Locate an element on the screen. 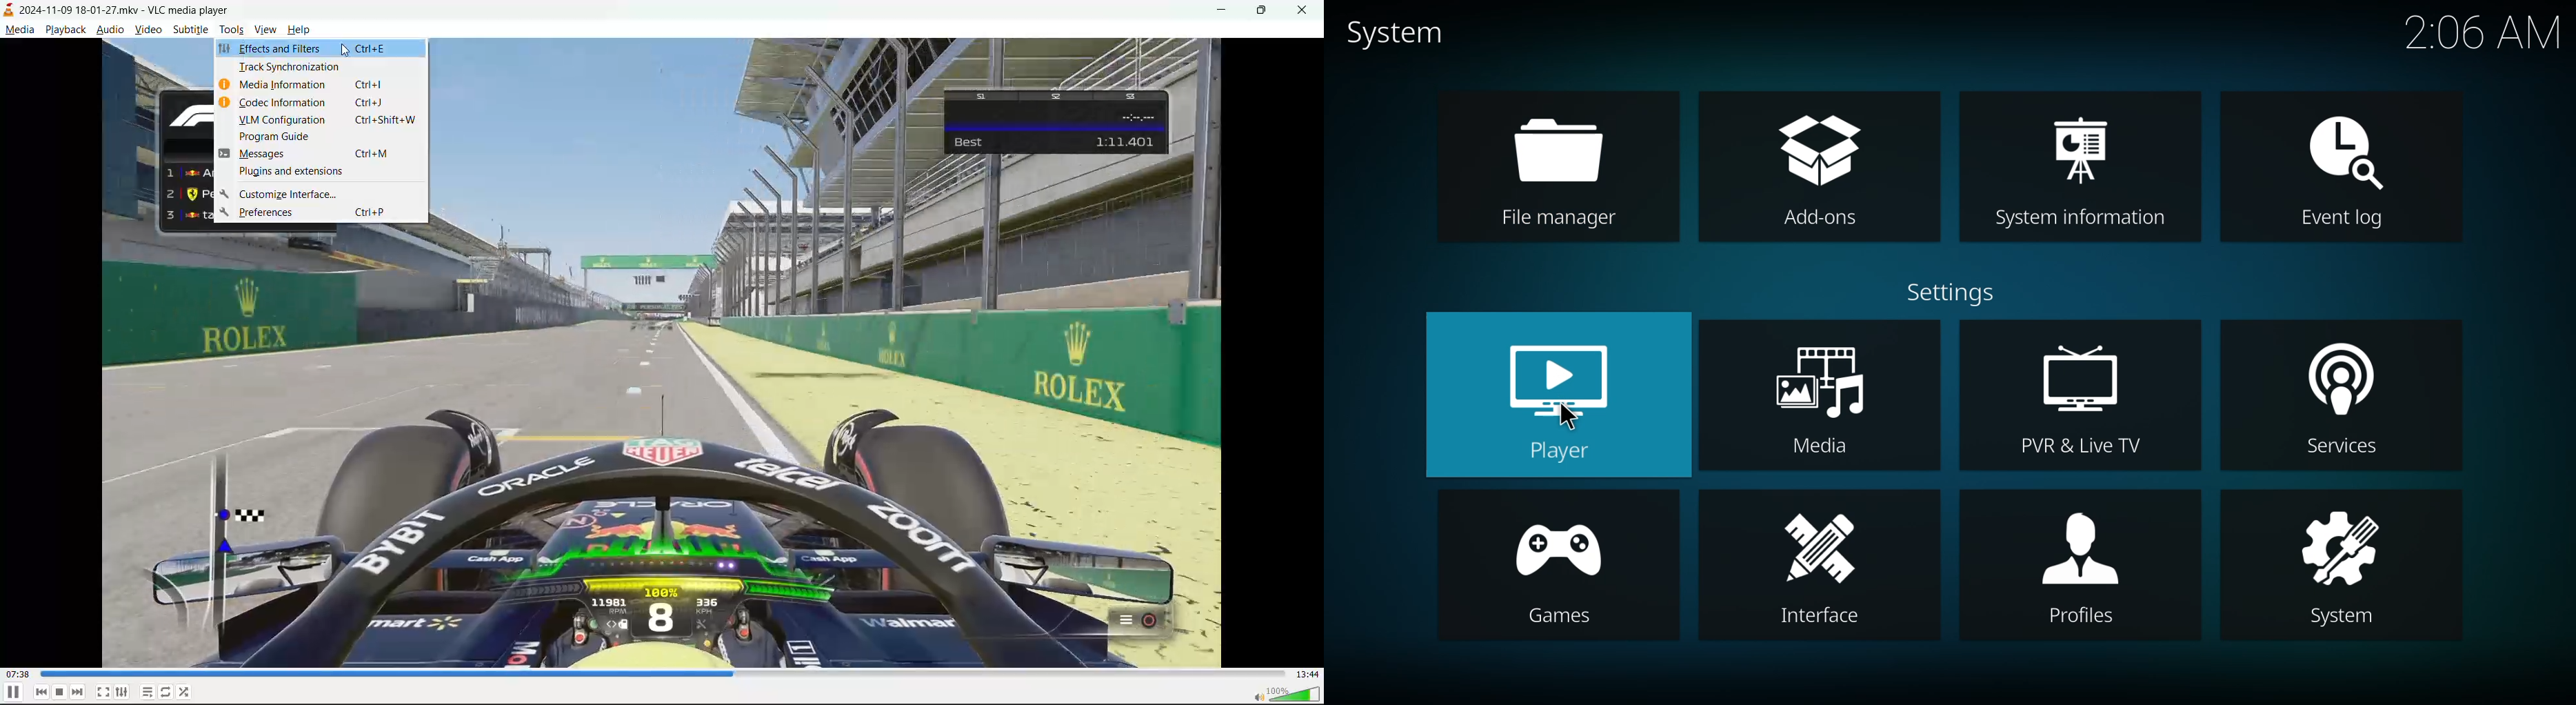  system is located at coordinates (2342, 565).